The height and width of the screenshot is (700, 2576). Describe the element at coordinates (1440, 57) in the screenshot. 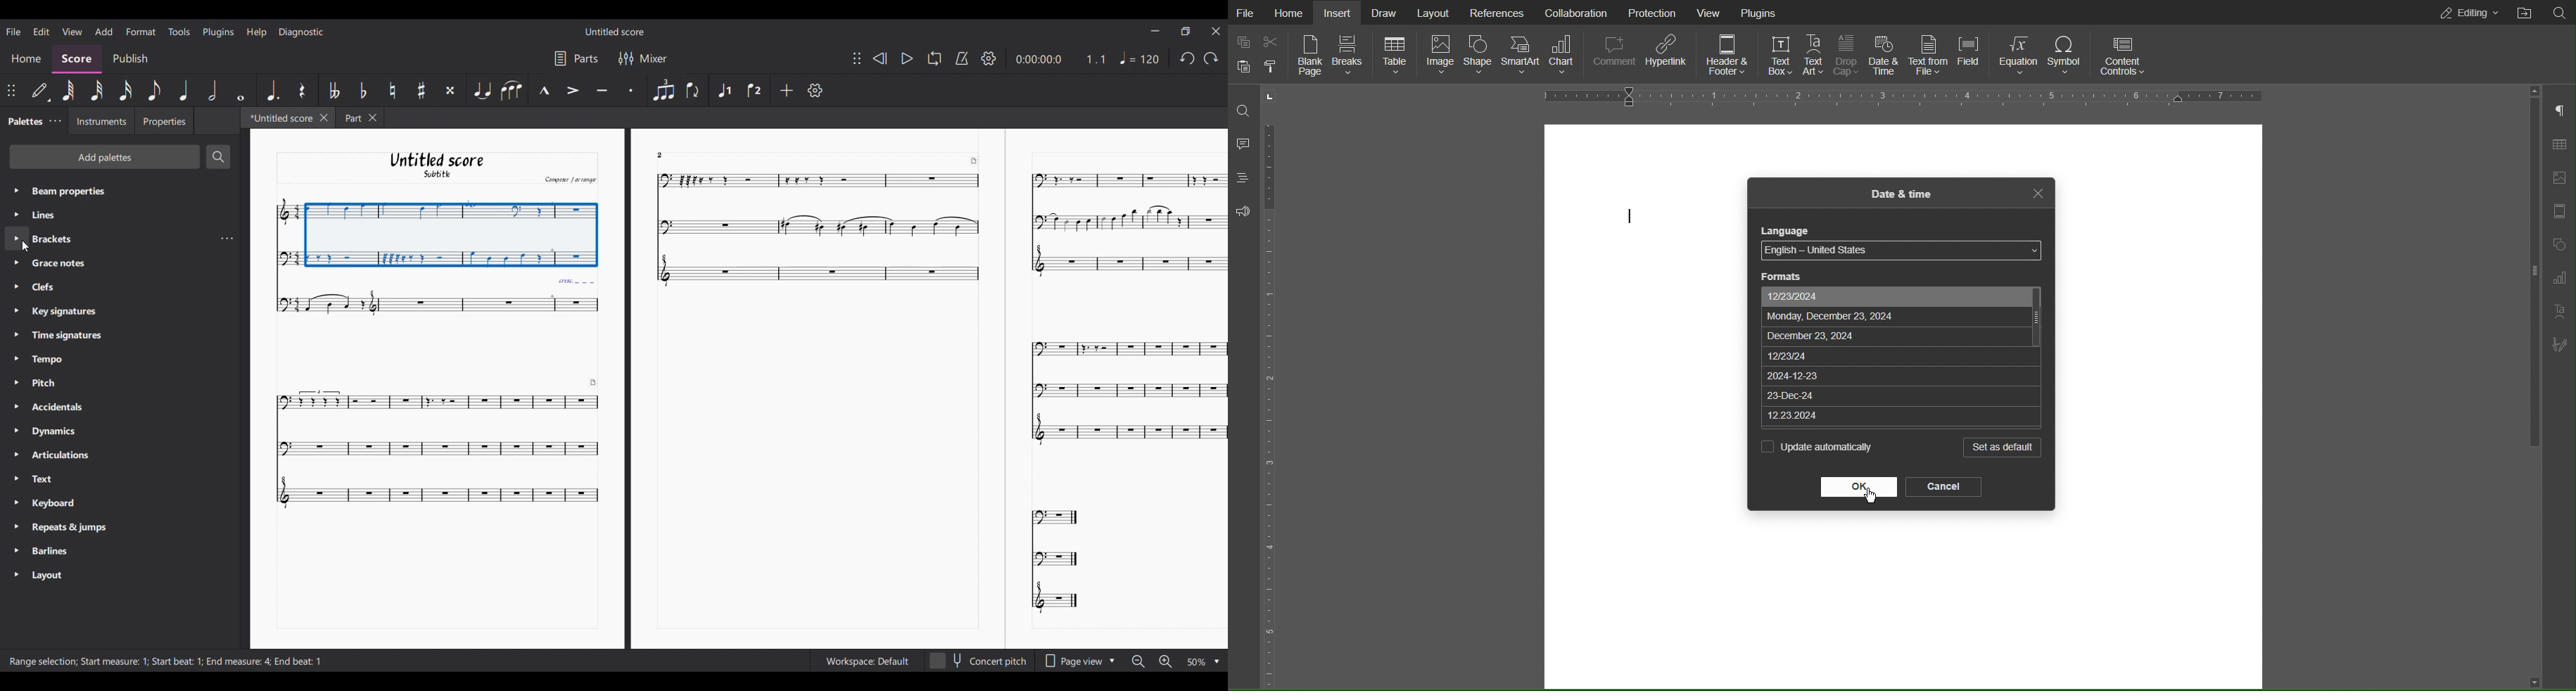

I see `Image` at that location.